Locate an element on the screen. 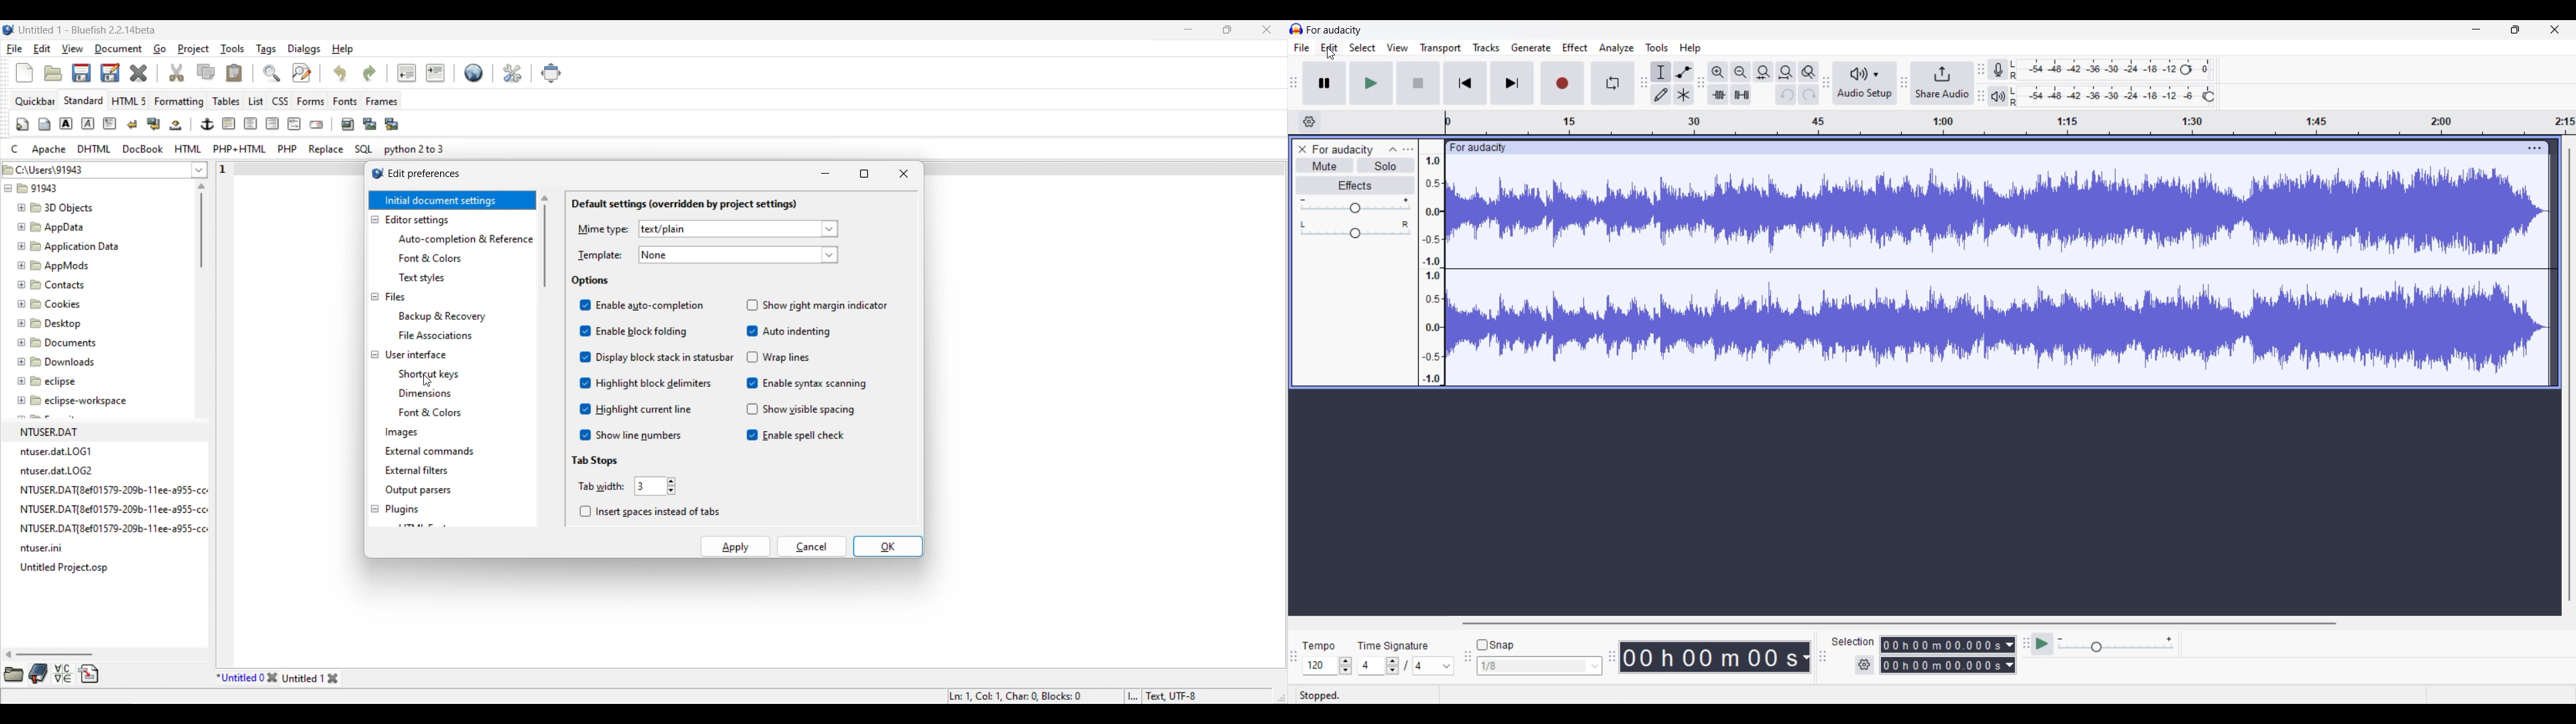 This screenshot has height=728, width=2576. Scale to measure length of track is located at coordinates (2010, 122).